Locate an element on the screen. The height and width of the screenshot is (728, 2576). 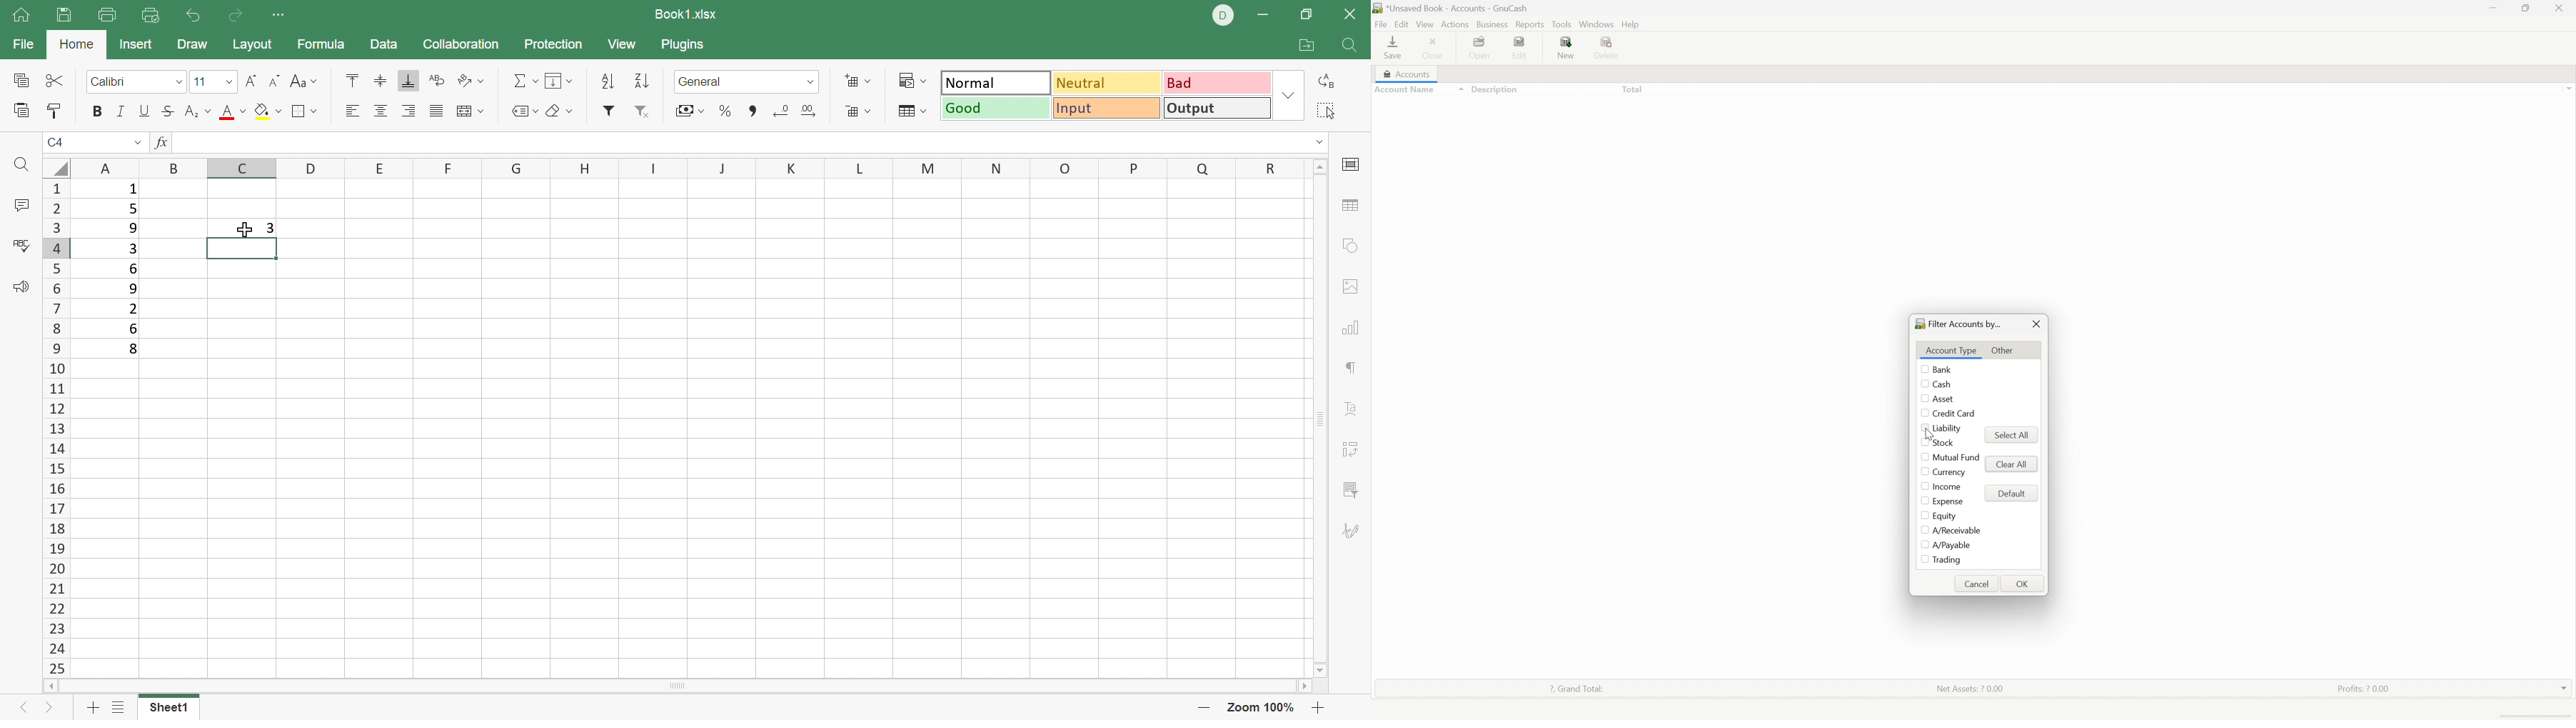
Checkbox is located at coordinates (1923, 500).